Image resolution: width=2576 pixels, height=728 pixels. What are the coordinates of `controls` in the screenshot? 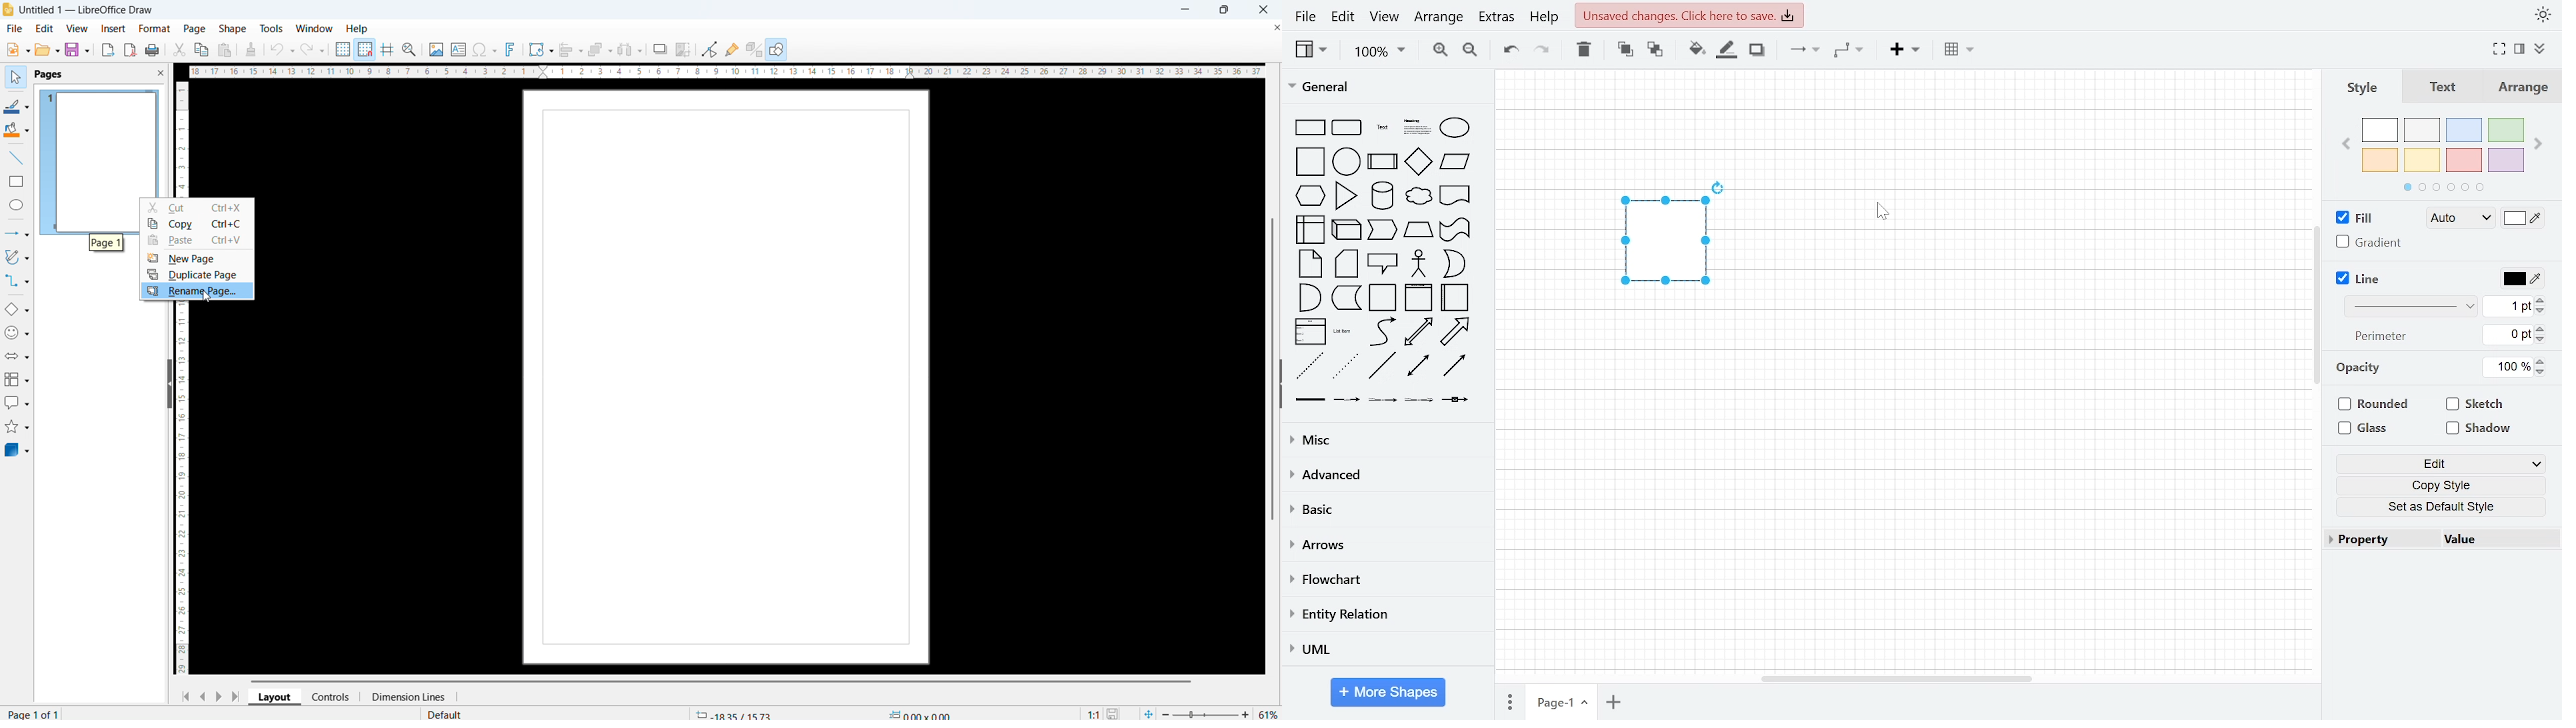 It's located at (331, 697).